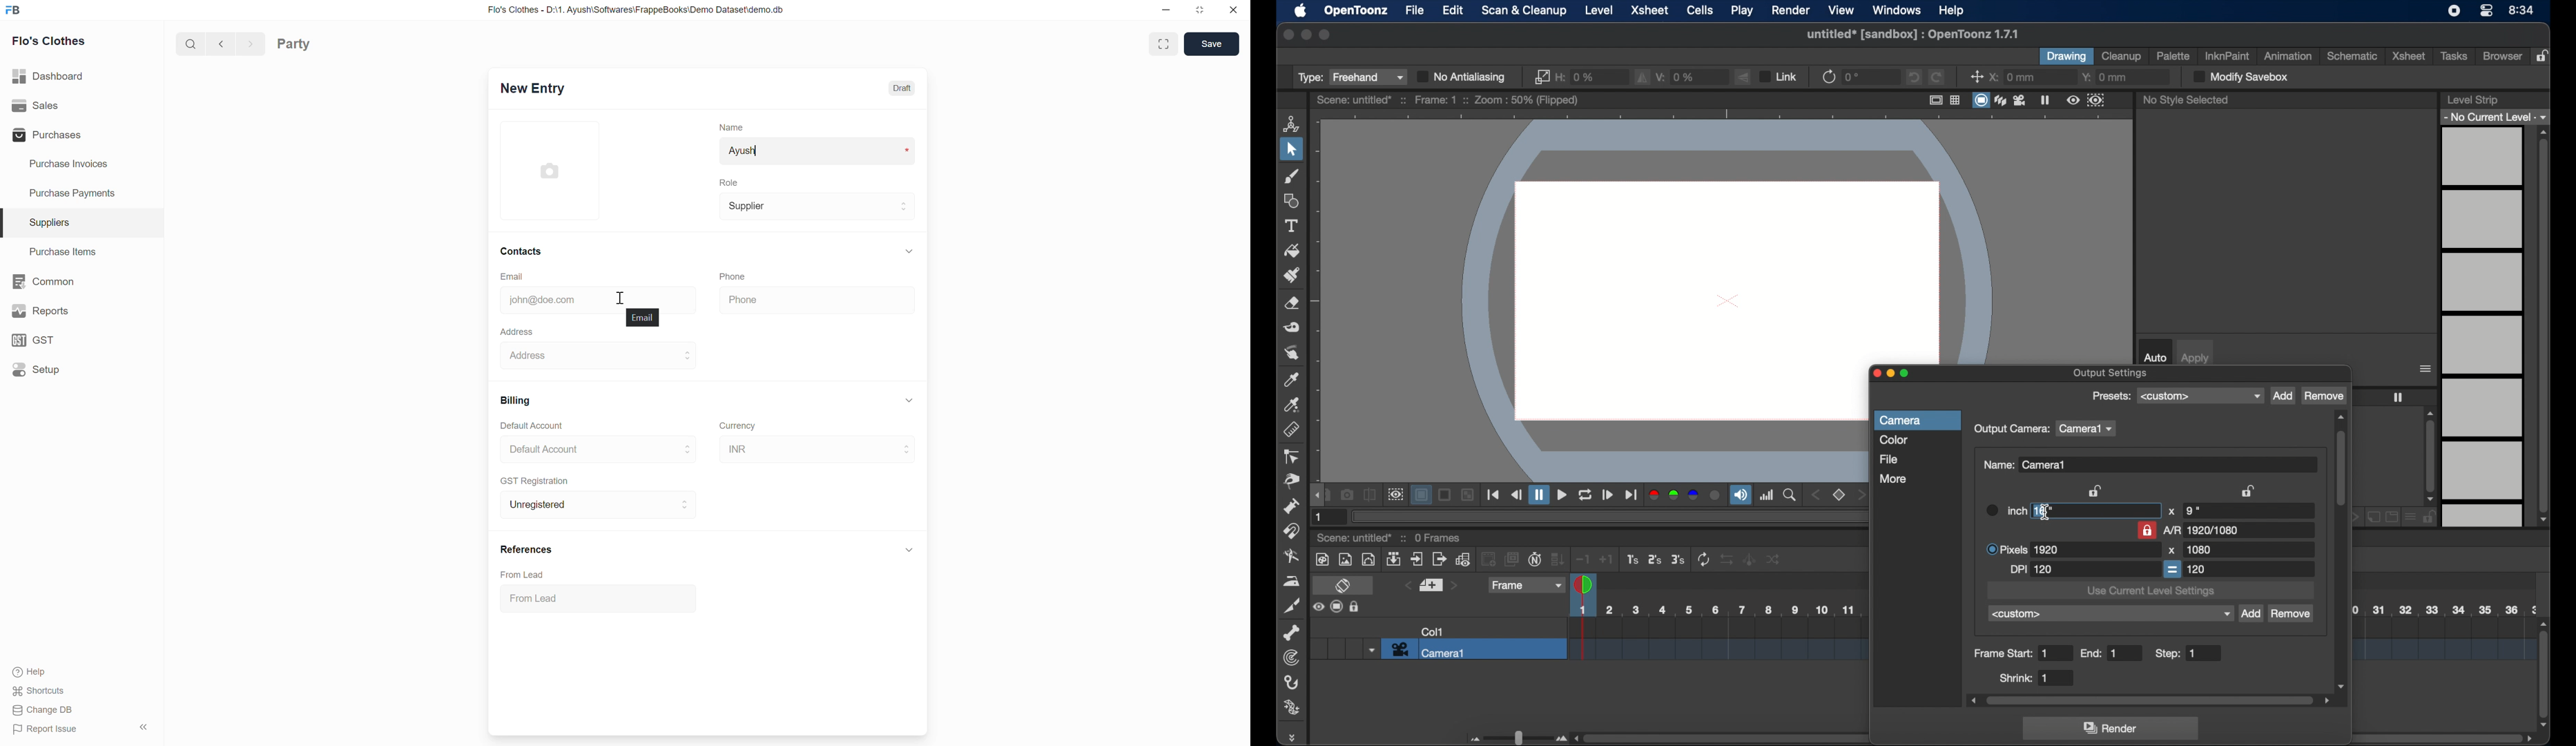  What do you see at coordinates (527, 549) in the screenshot?
I see `References` at bounding box center [527, 549].